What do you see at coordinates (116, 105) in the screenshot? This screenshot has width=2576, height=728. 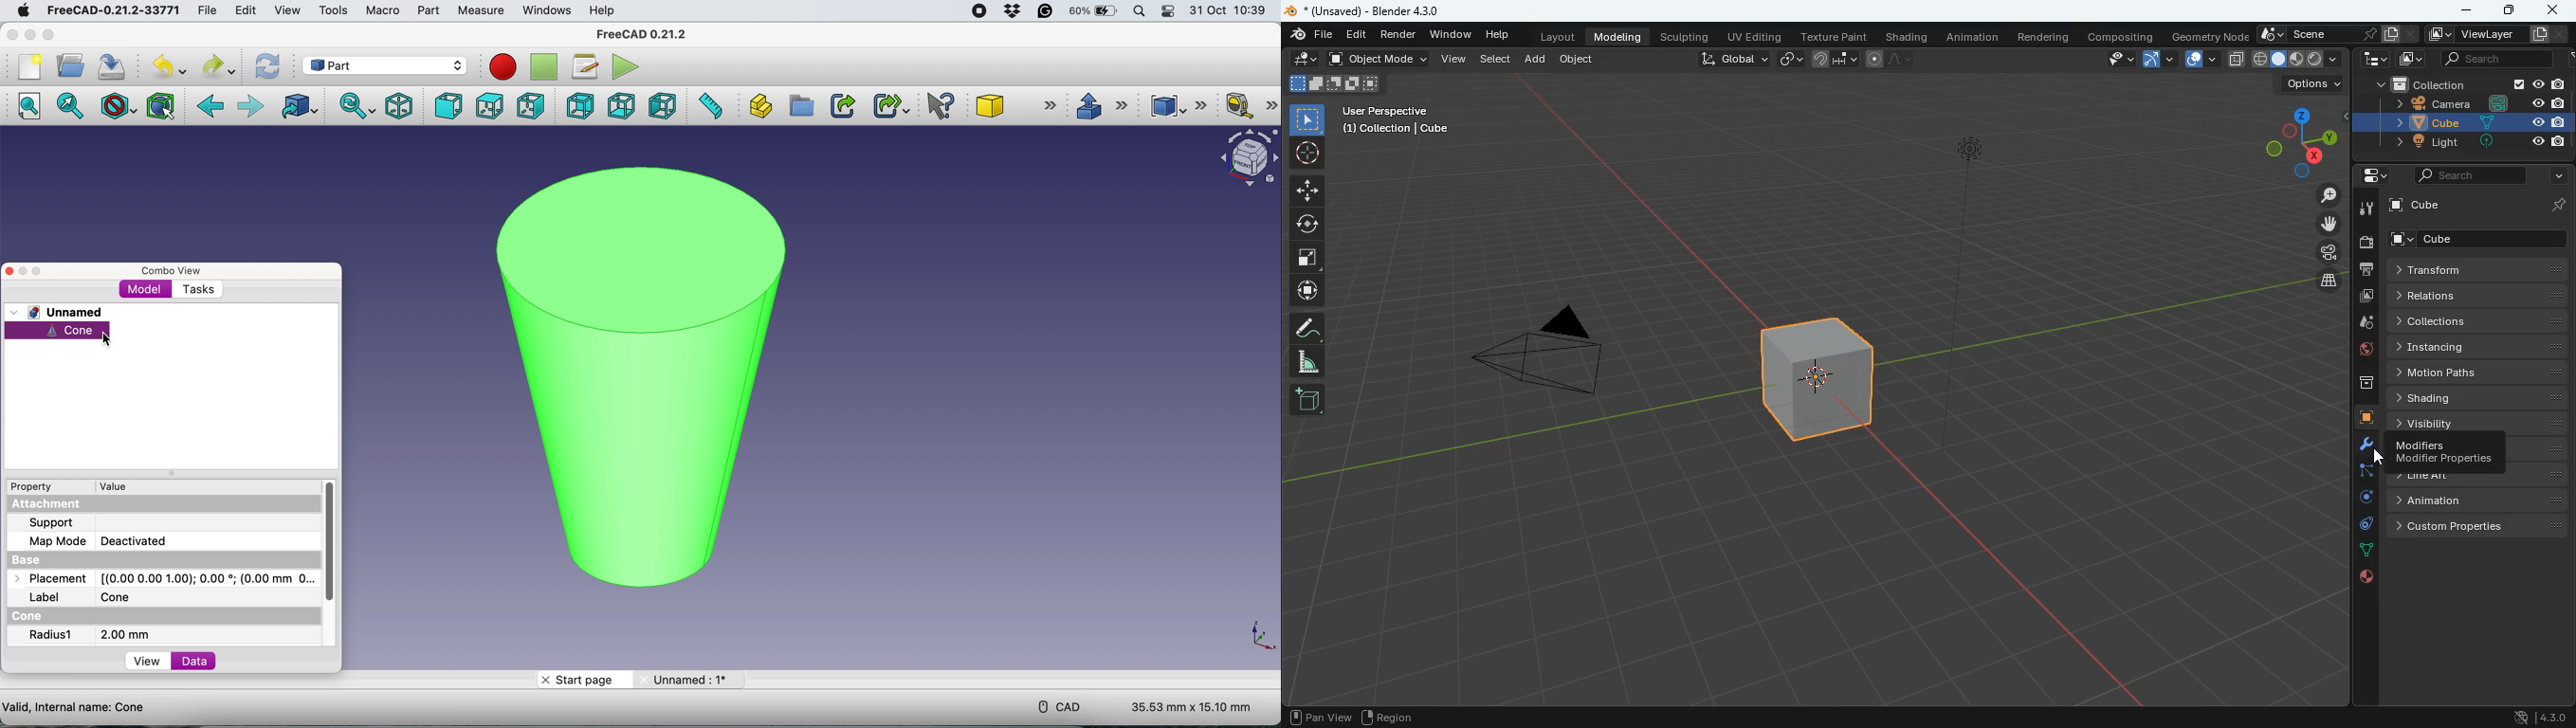 I see `draw style` at bounding box center [116, 105].